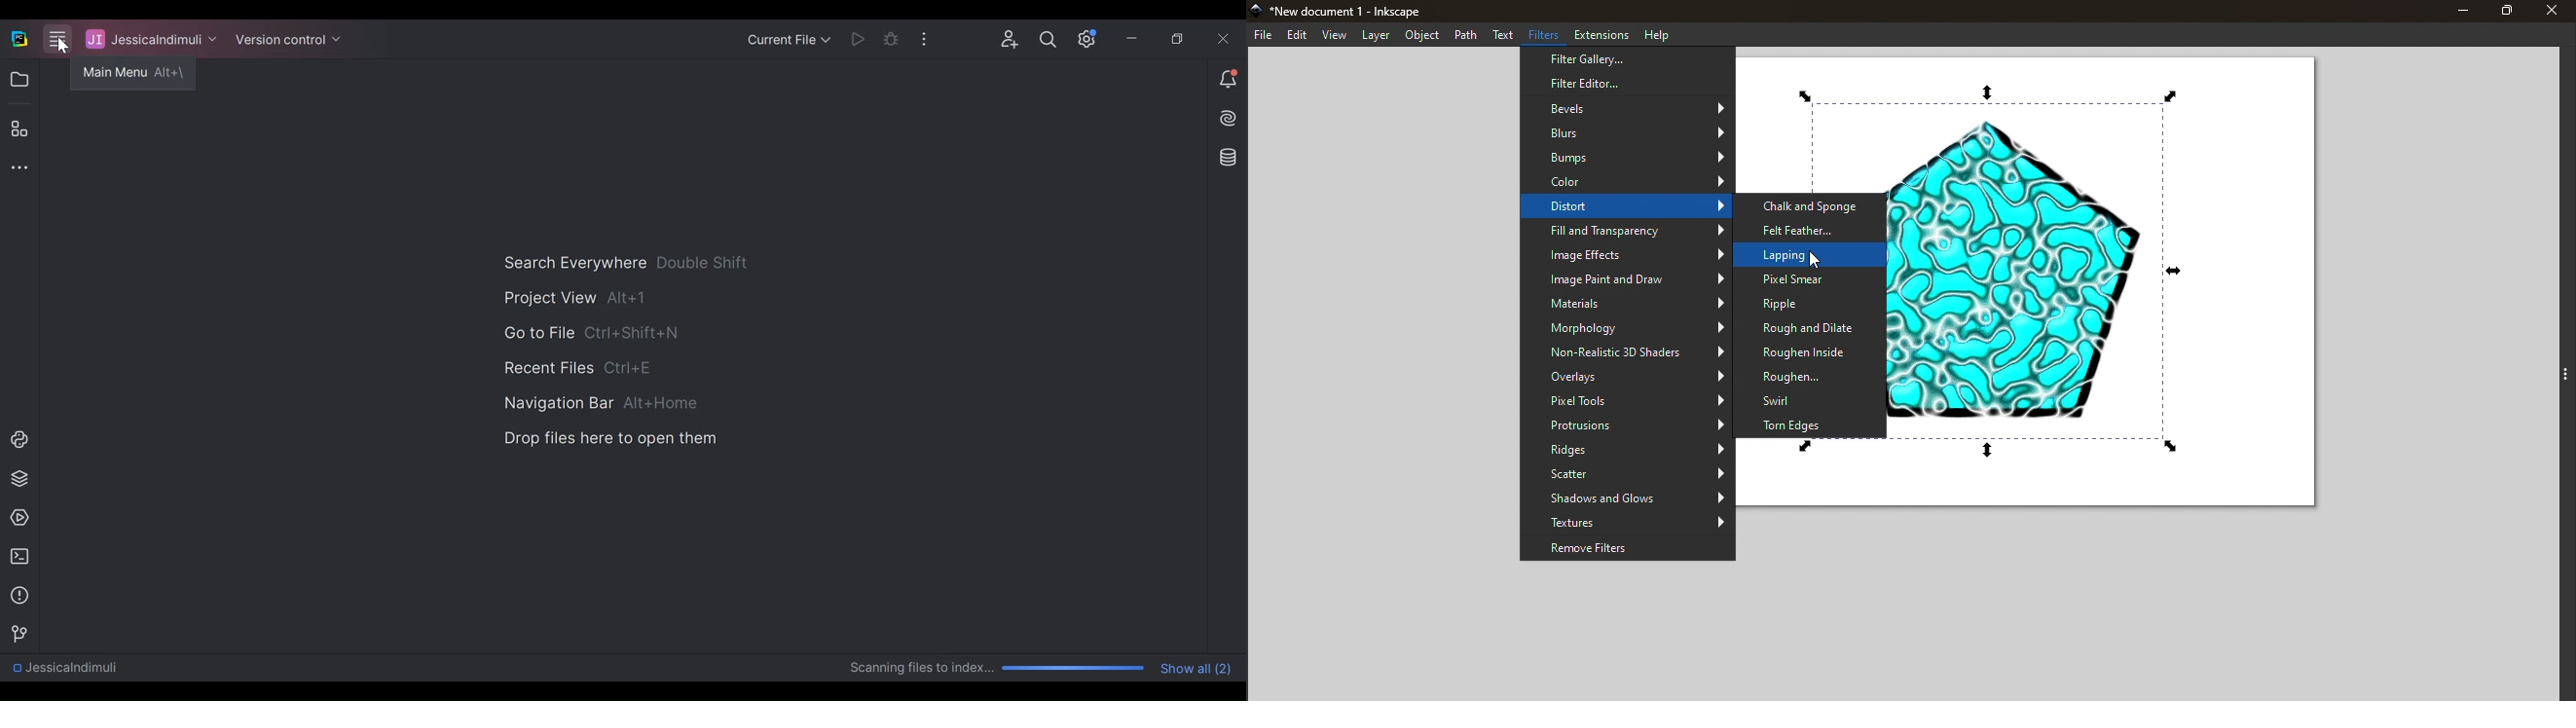 This screenshot has height=728, width=2576. I want to click on Scatter, so click(1628, 474).